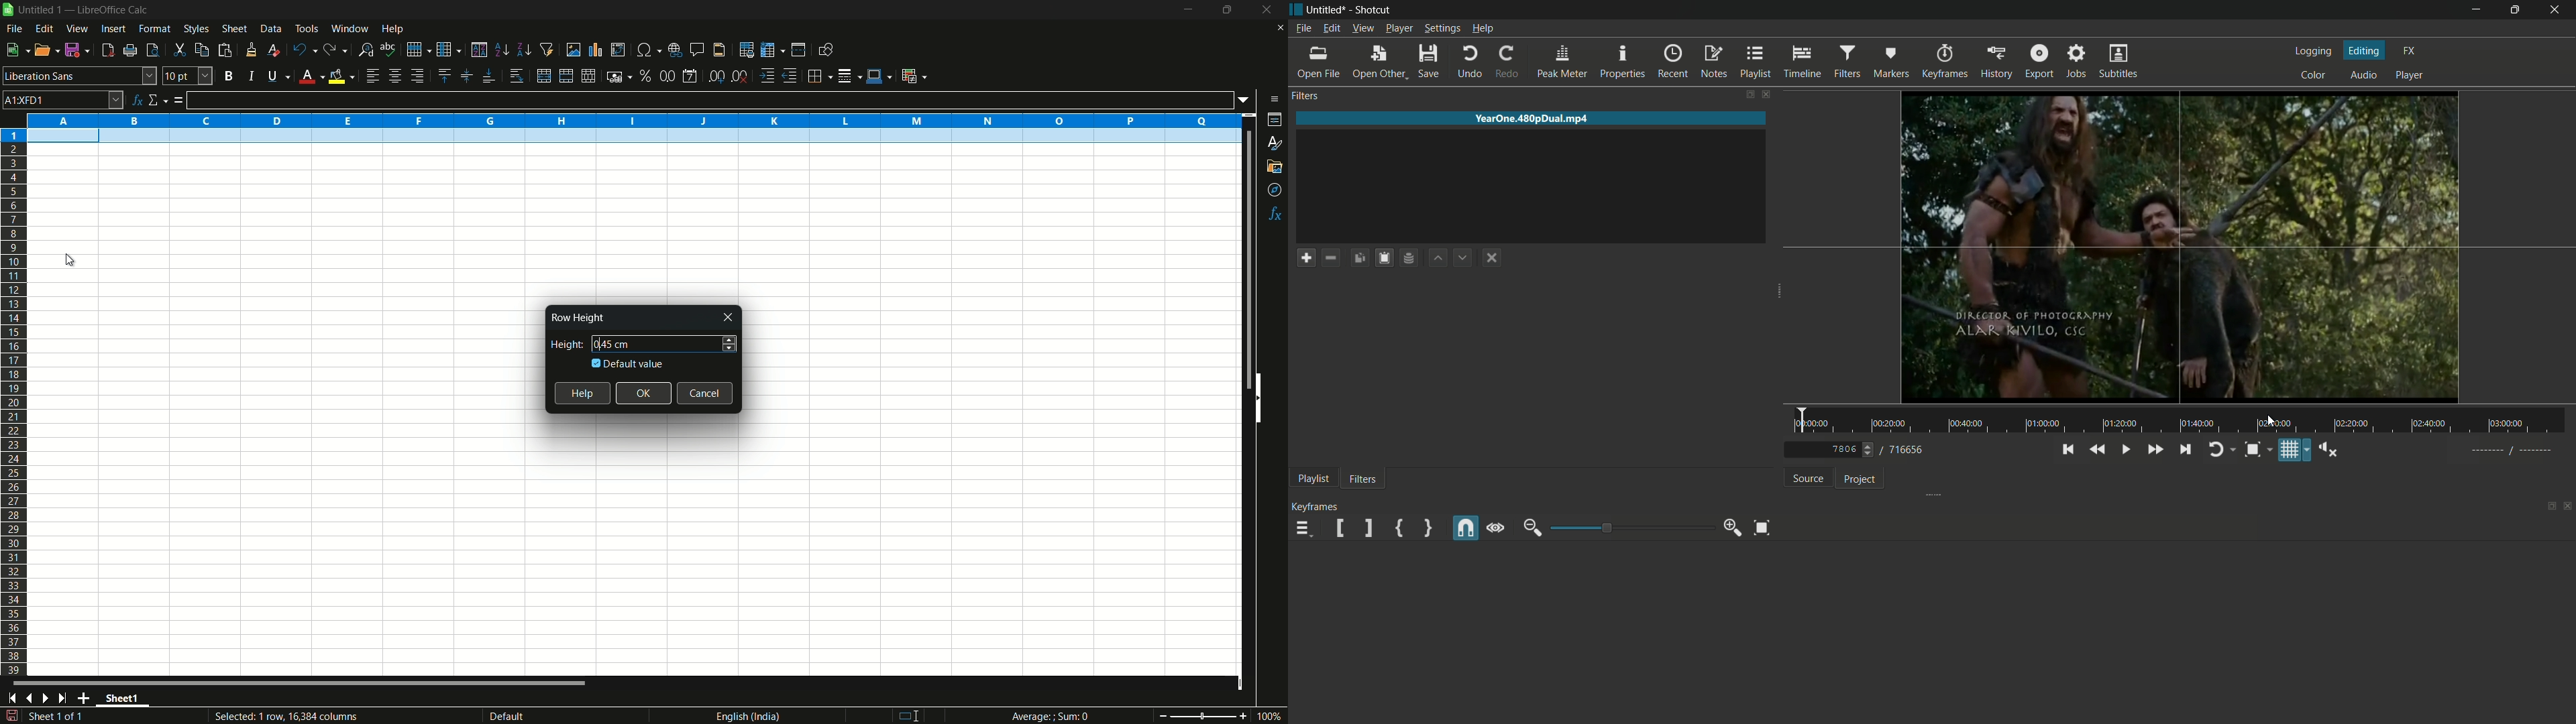 The height and width of the screenshot is (728, 2576). What do you see at coordinates (1247, 99) in the screenshot?
I see `formula input options` at bounding box center [1247, 99].